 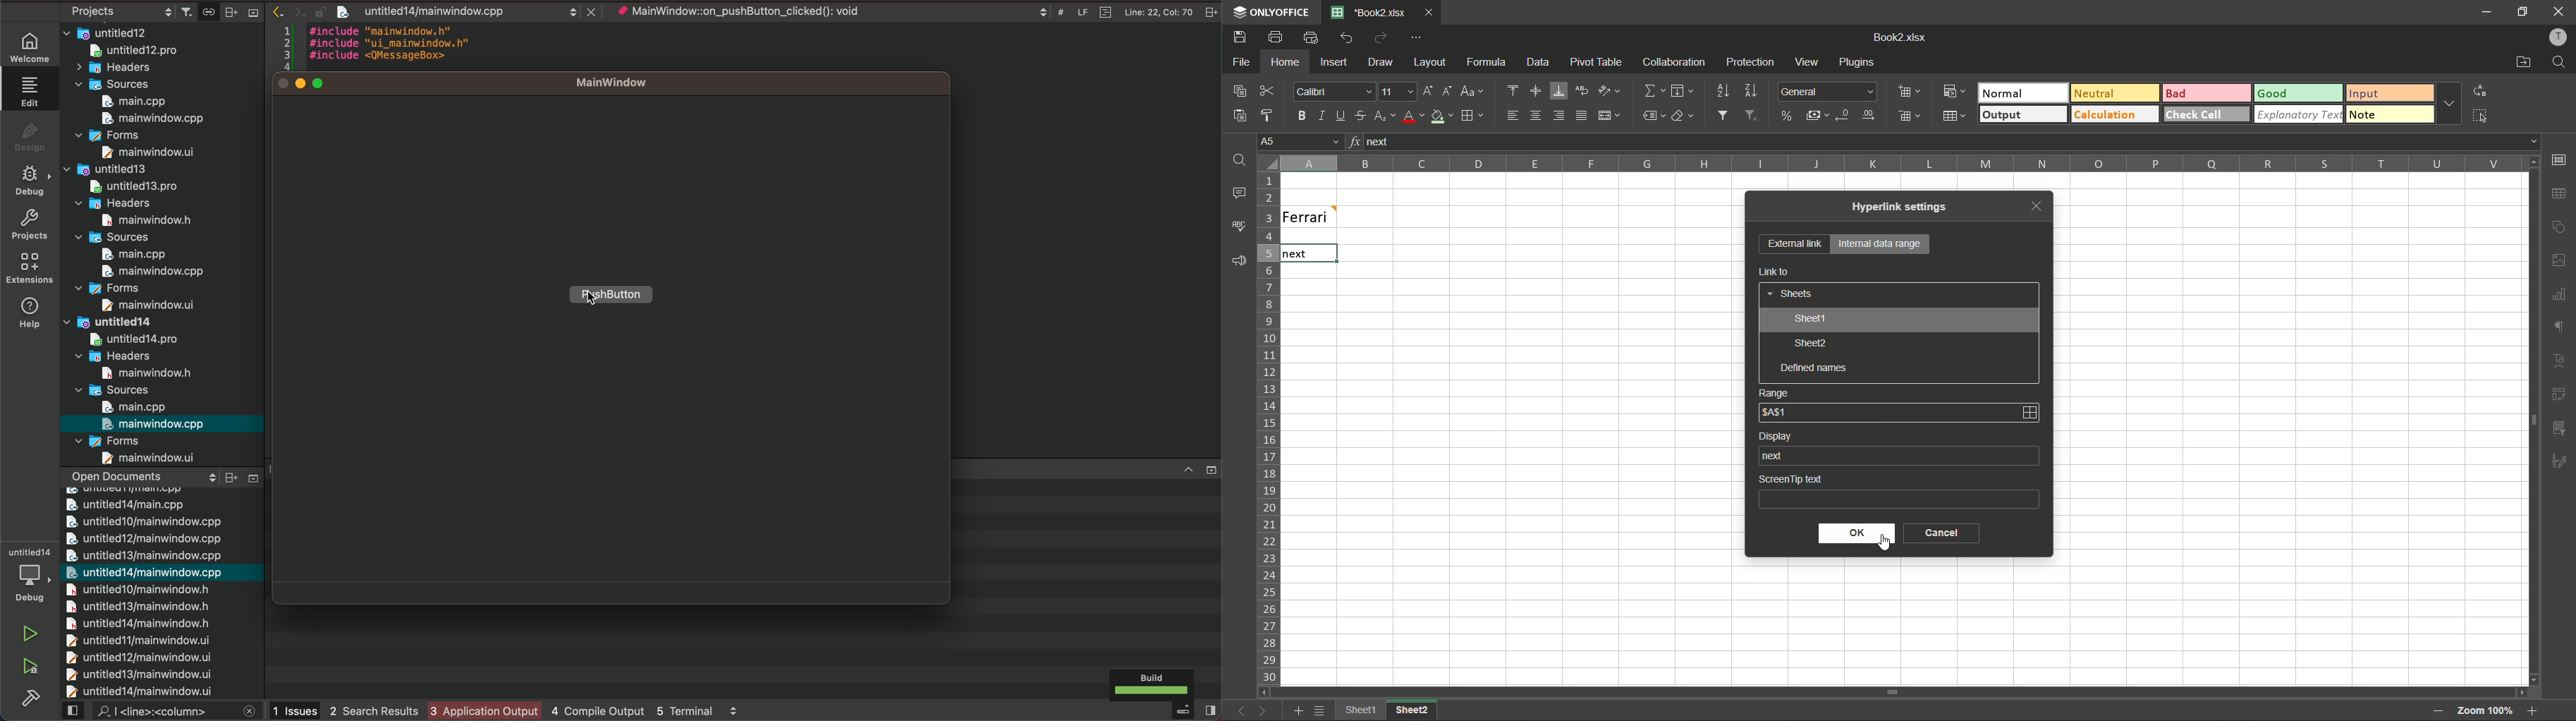 What do you see at coordinates (1277, 37) in the screenshot?
I see `print` at bounding box center [1277, 37].